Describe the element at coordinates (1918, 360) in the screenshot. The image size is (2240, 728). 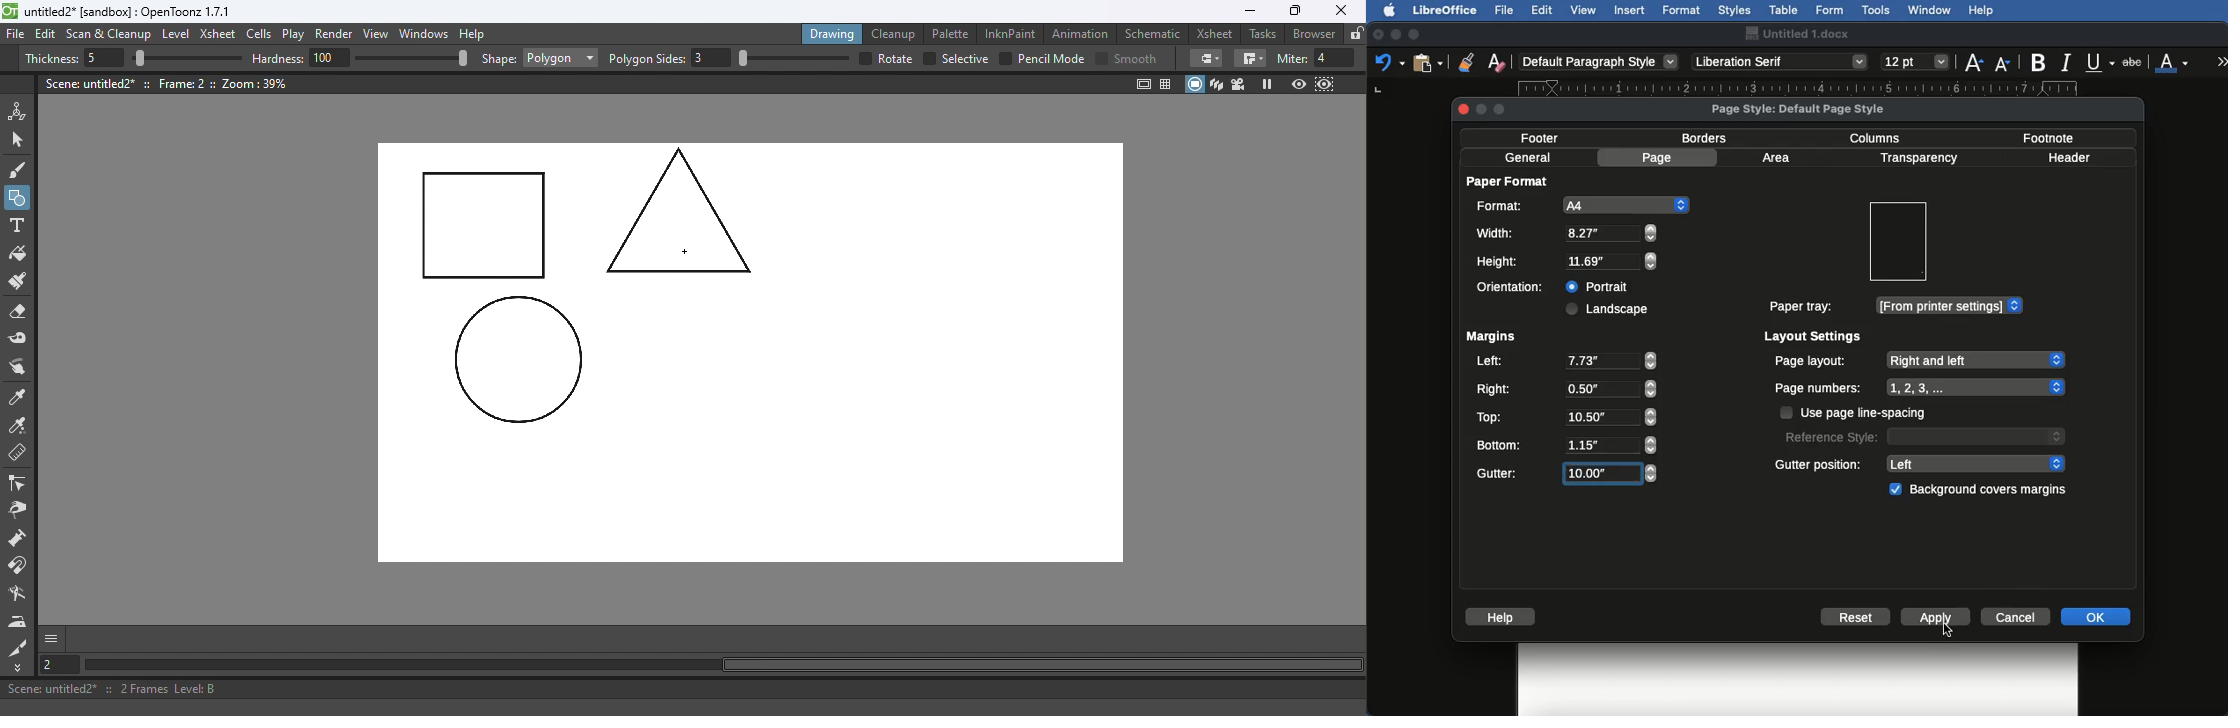
I see `Page layout` at that location.